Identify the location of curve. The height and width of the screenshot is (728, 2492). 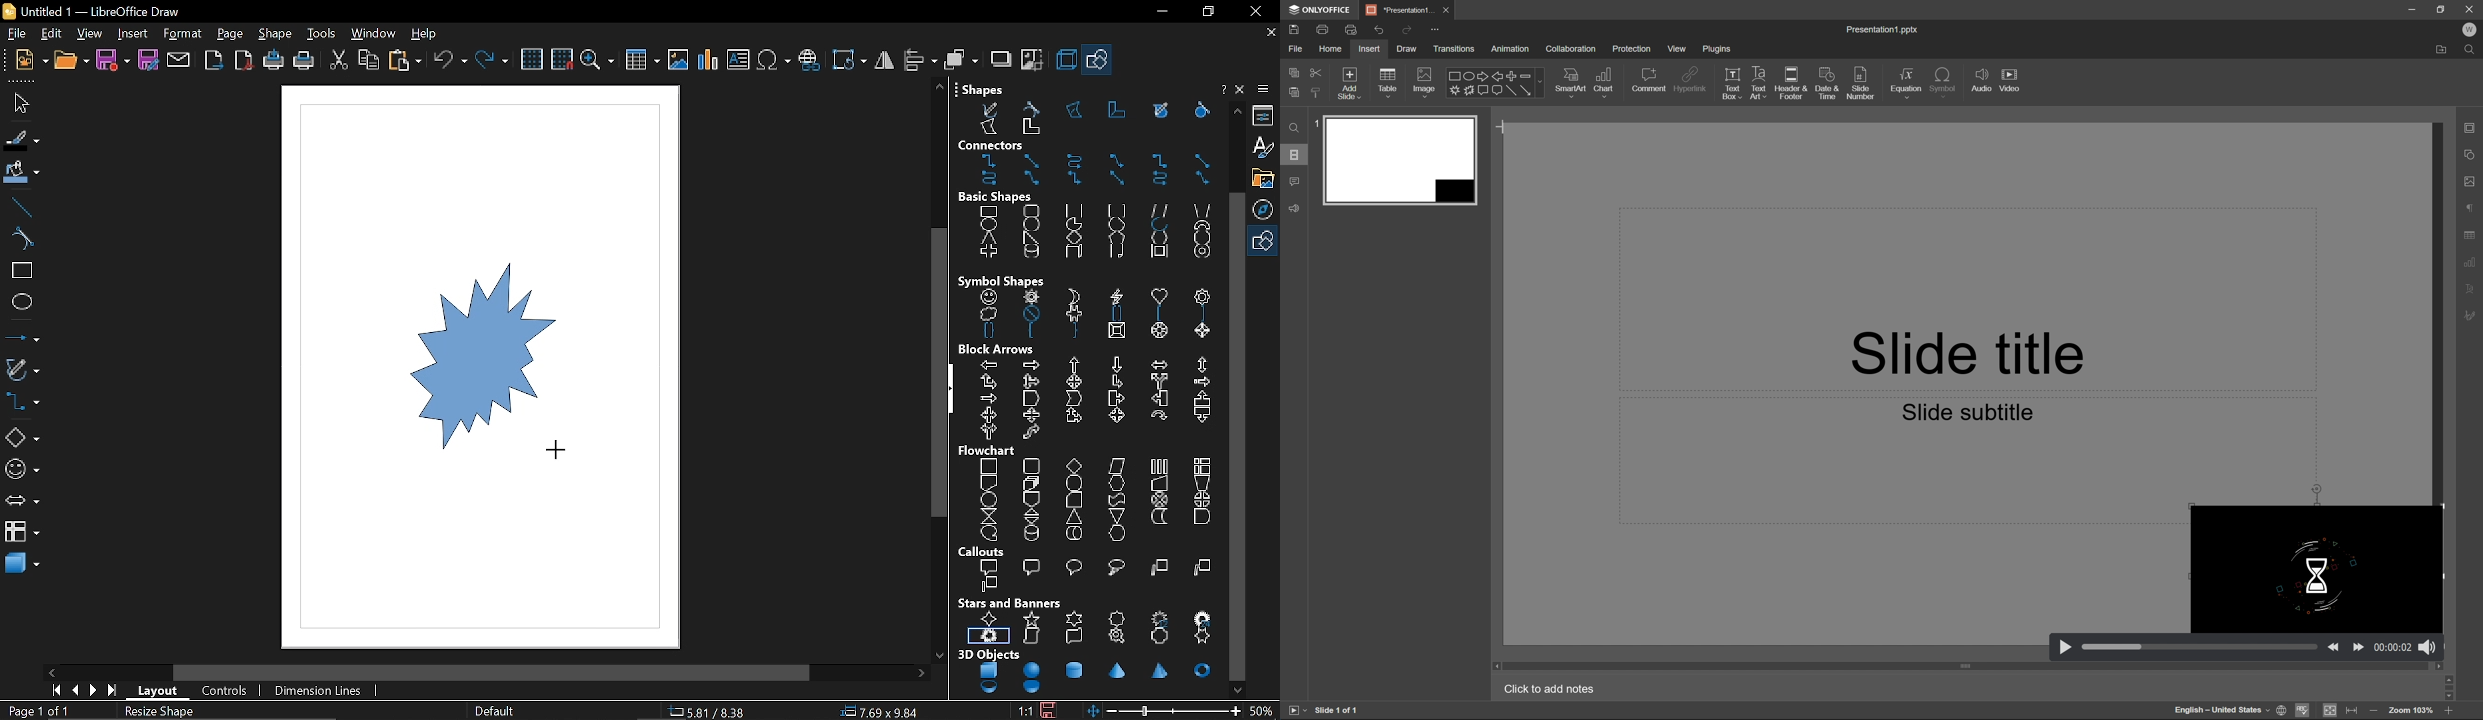
(21, 239).